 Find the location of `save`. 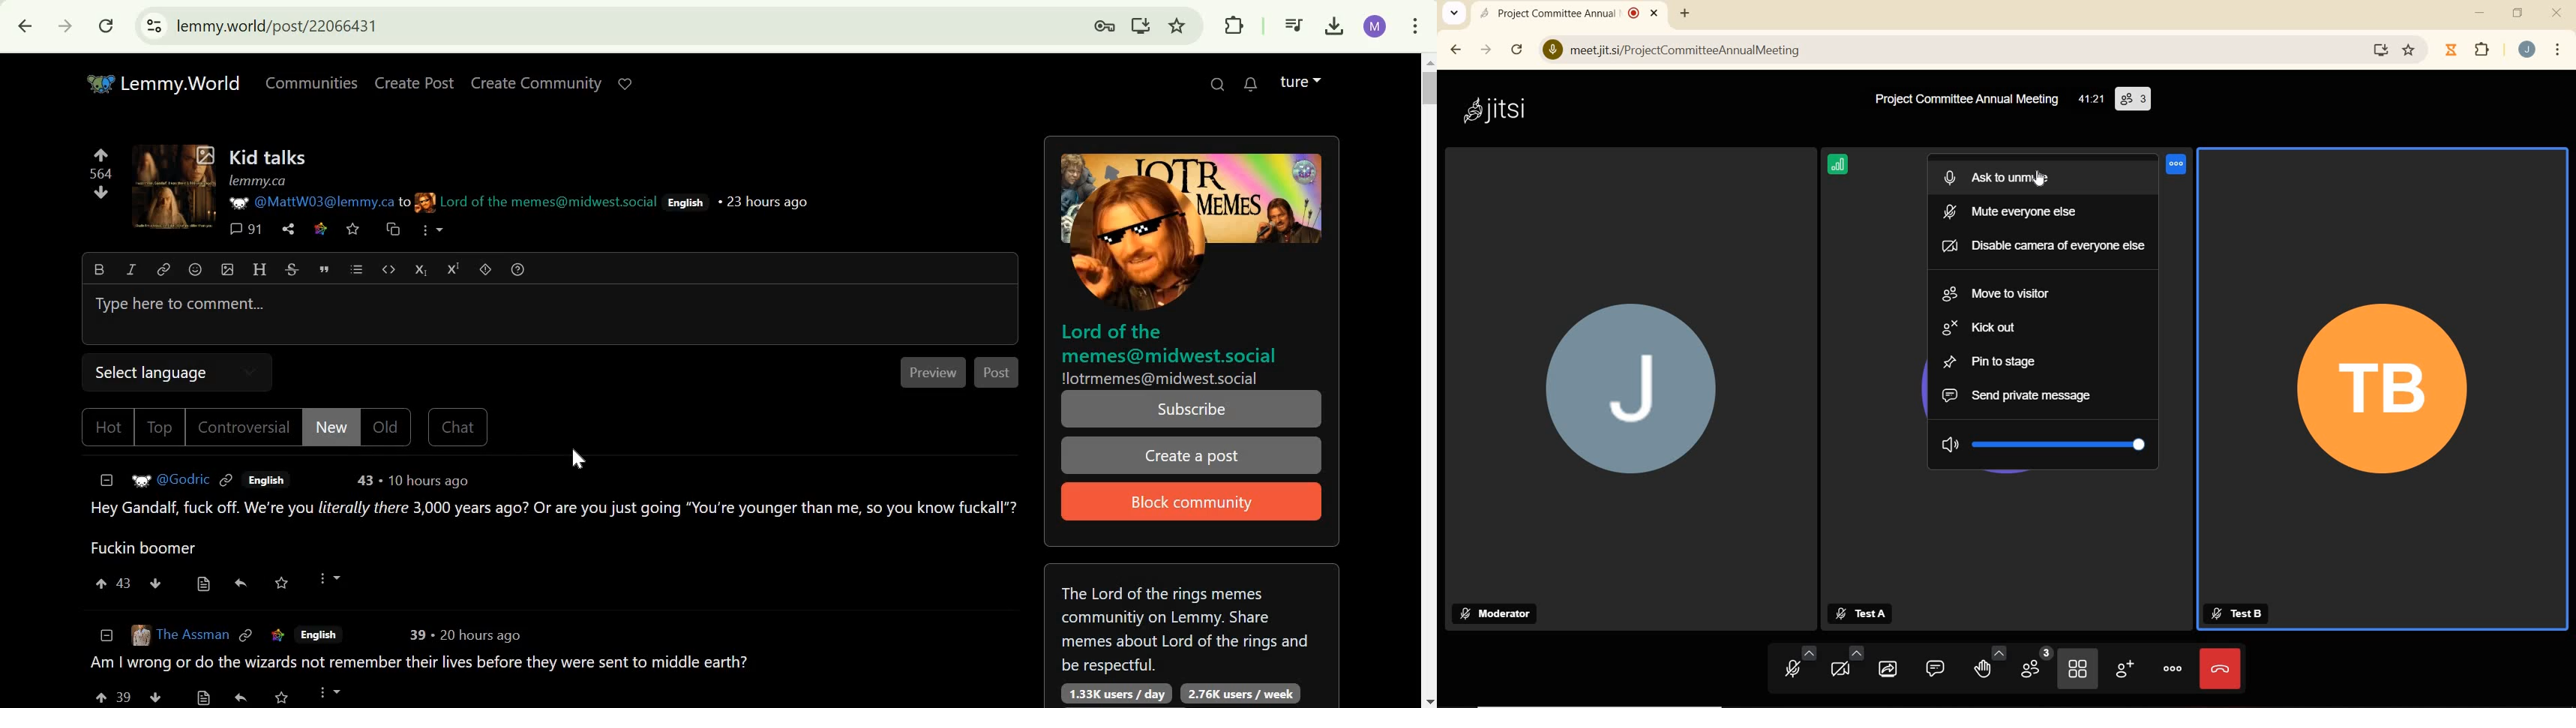

save is located at coordinates (281, 582).